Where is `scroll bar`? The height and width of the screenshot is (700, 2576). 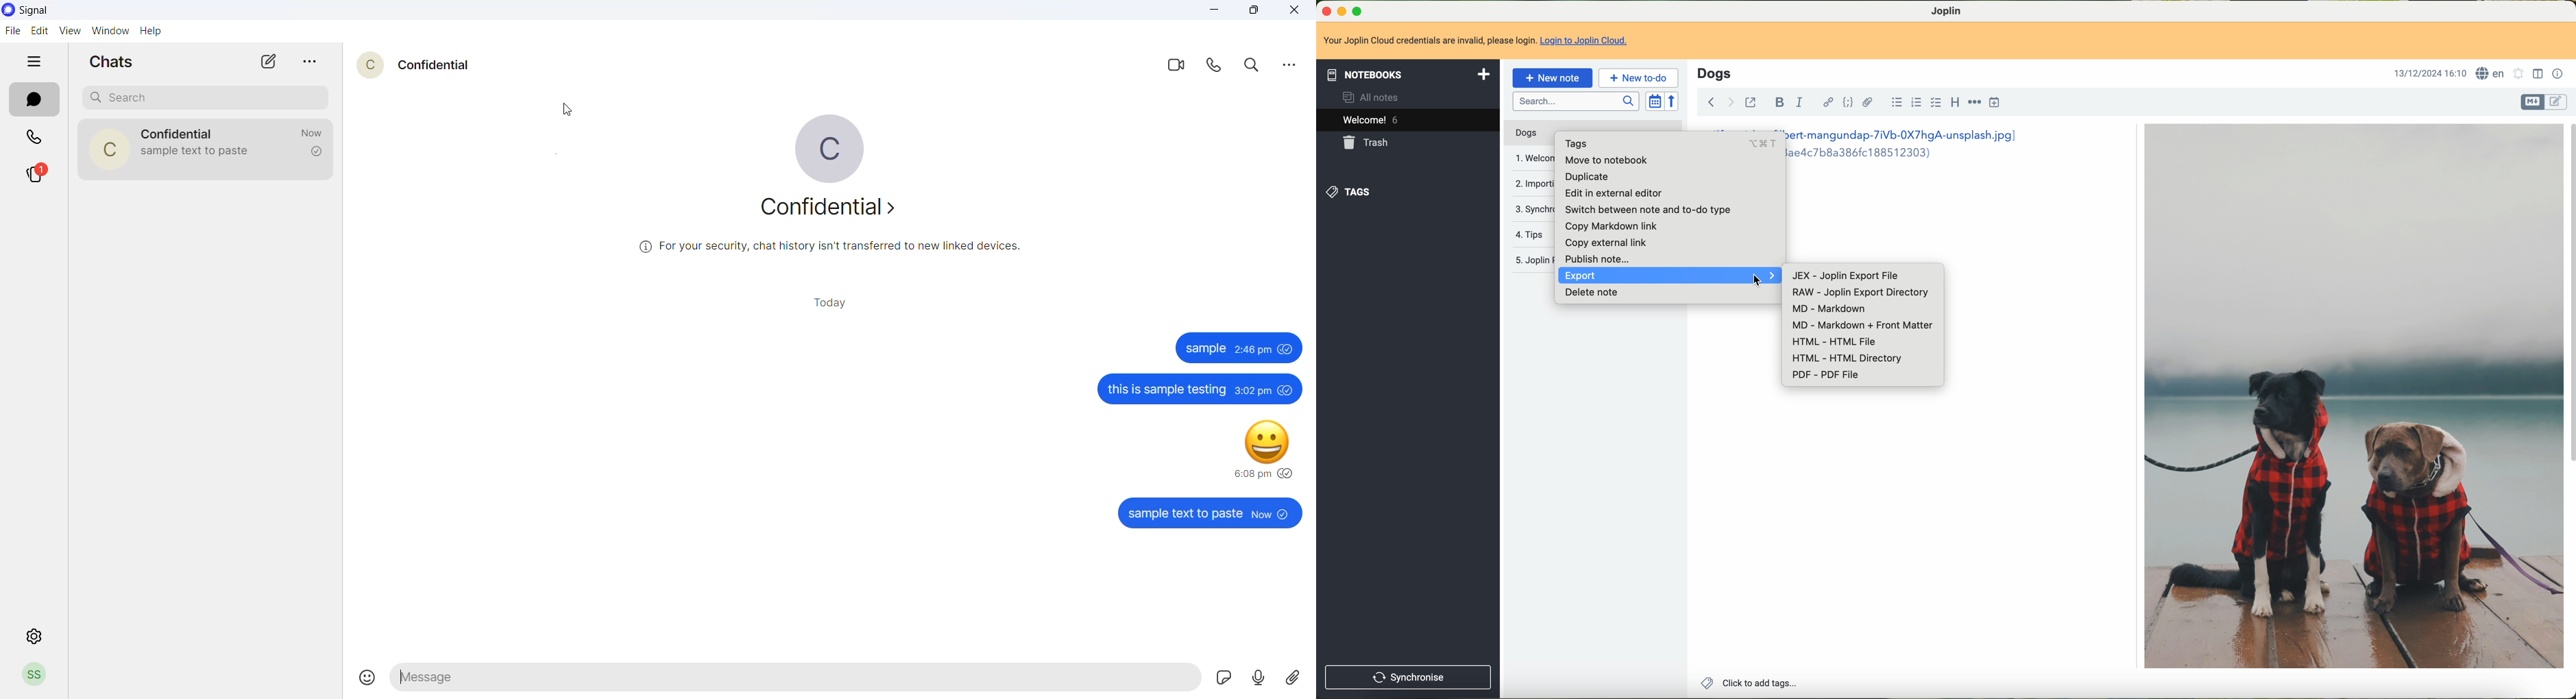 scroll bar is located at coordinates (2569, 297).